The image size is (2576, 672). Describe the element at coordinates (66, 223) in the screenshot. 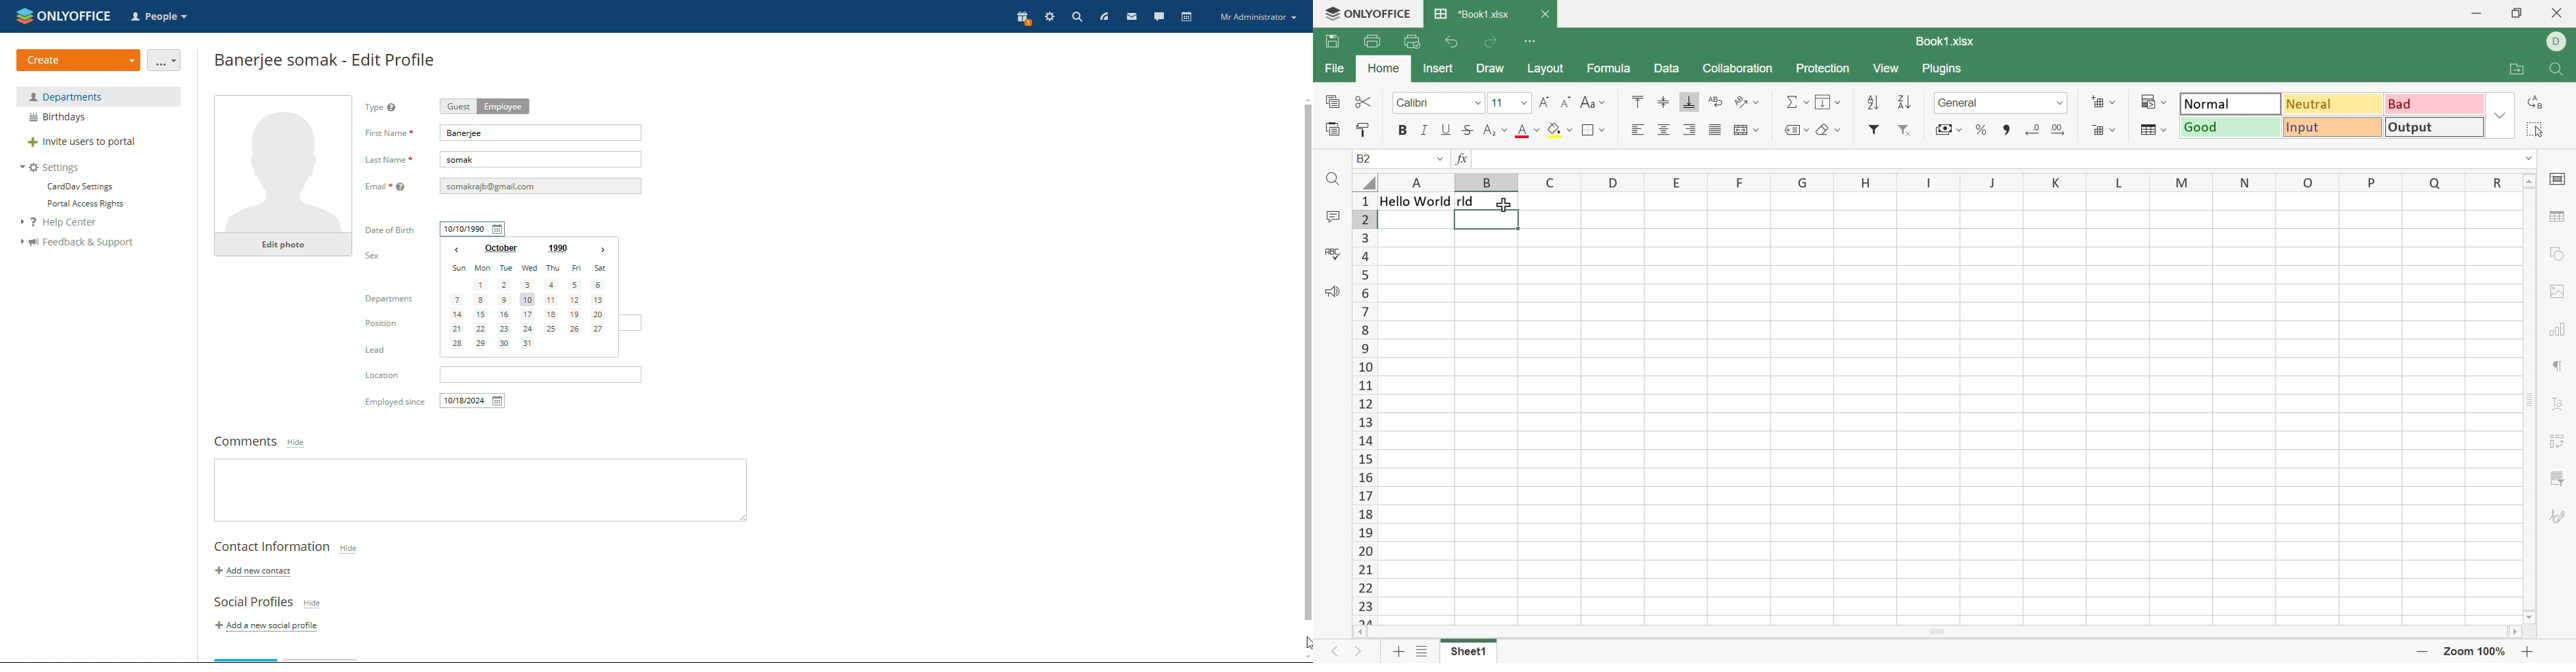

I see `help center` at that location.